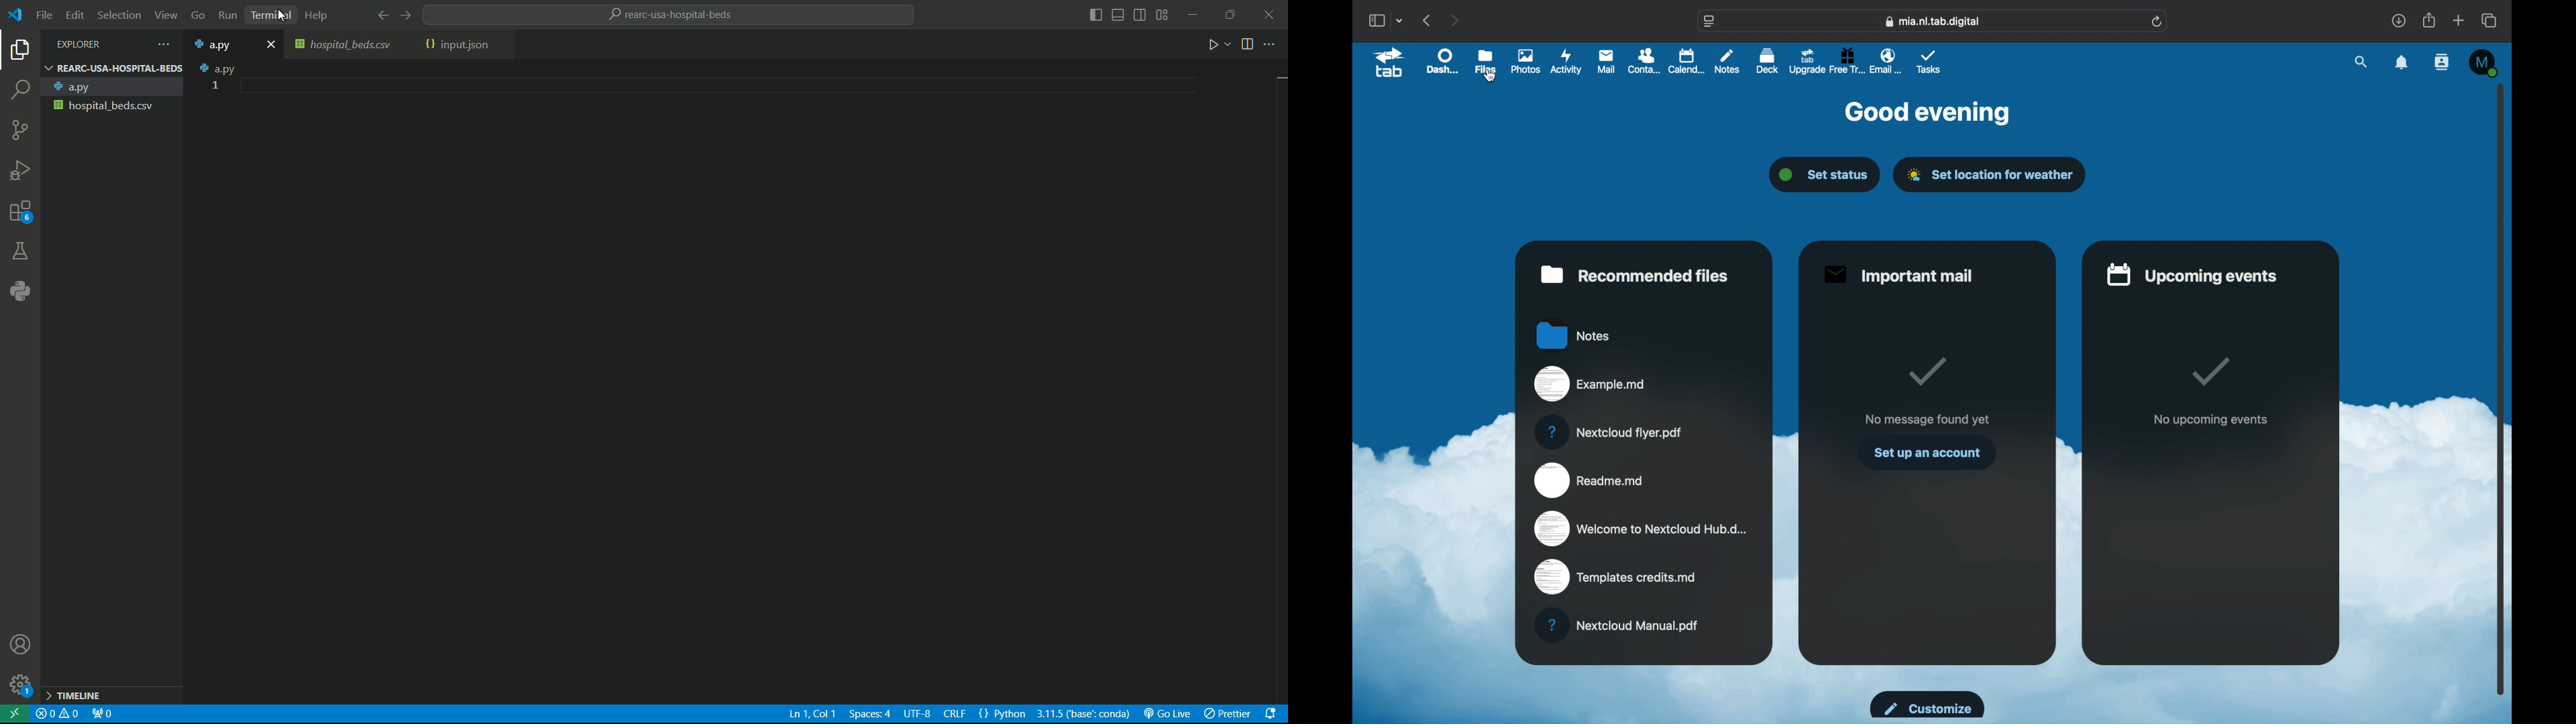 The width and height of the screenshot is (2576, 728). I want to click on important mail, so click(1896, 275).